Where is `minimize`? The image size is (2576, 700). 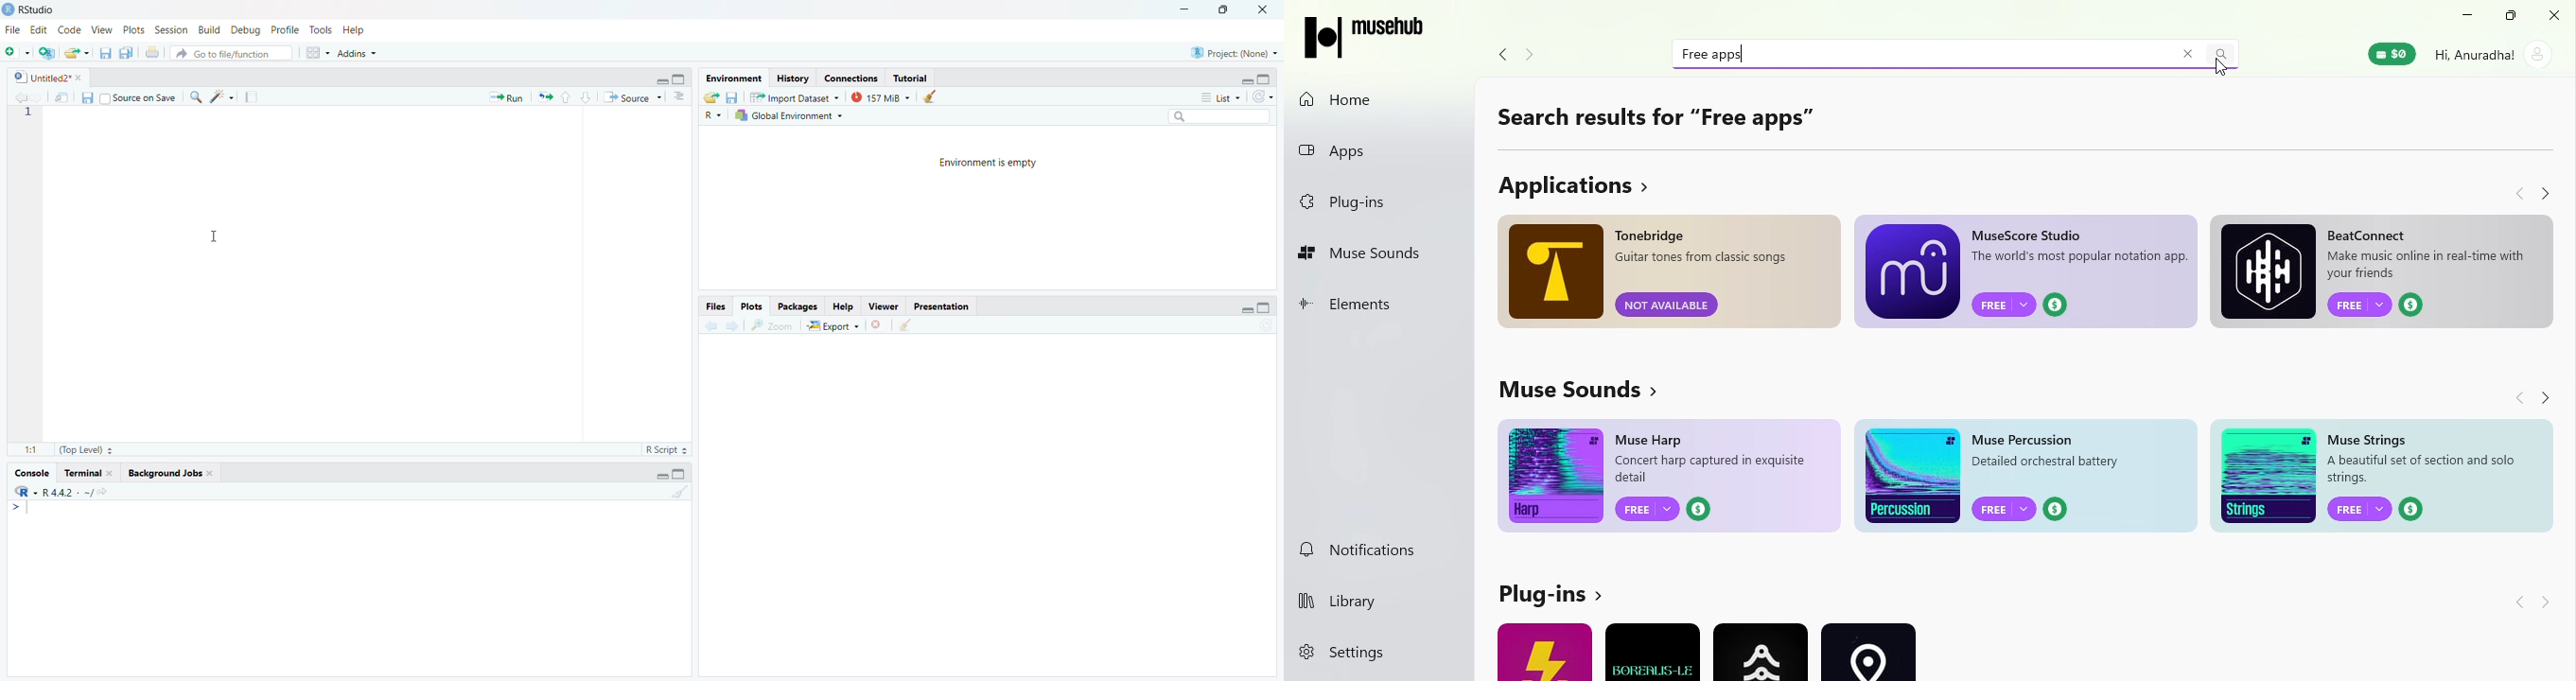 minimize is located at coordinates (1184, 11).